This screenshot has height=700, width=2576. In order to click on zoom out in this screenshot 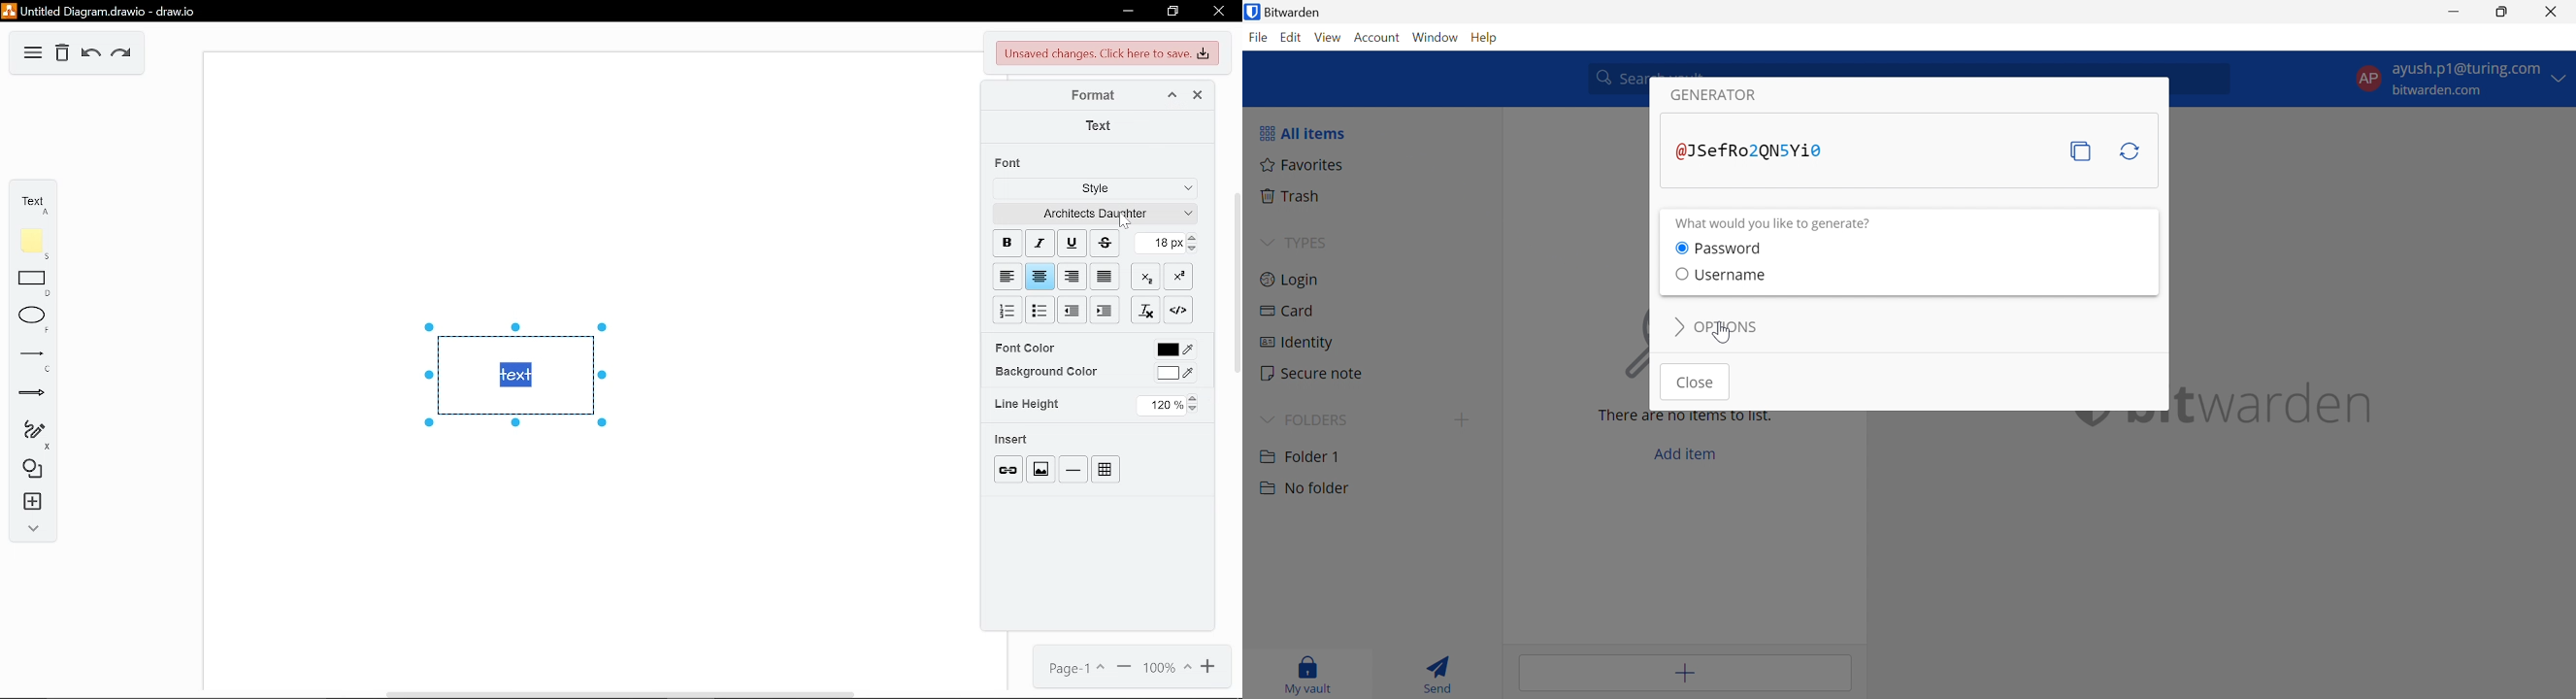, I will do `click(1124, 667)`.